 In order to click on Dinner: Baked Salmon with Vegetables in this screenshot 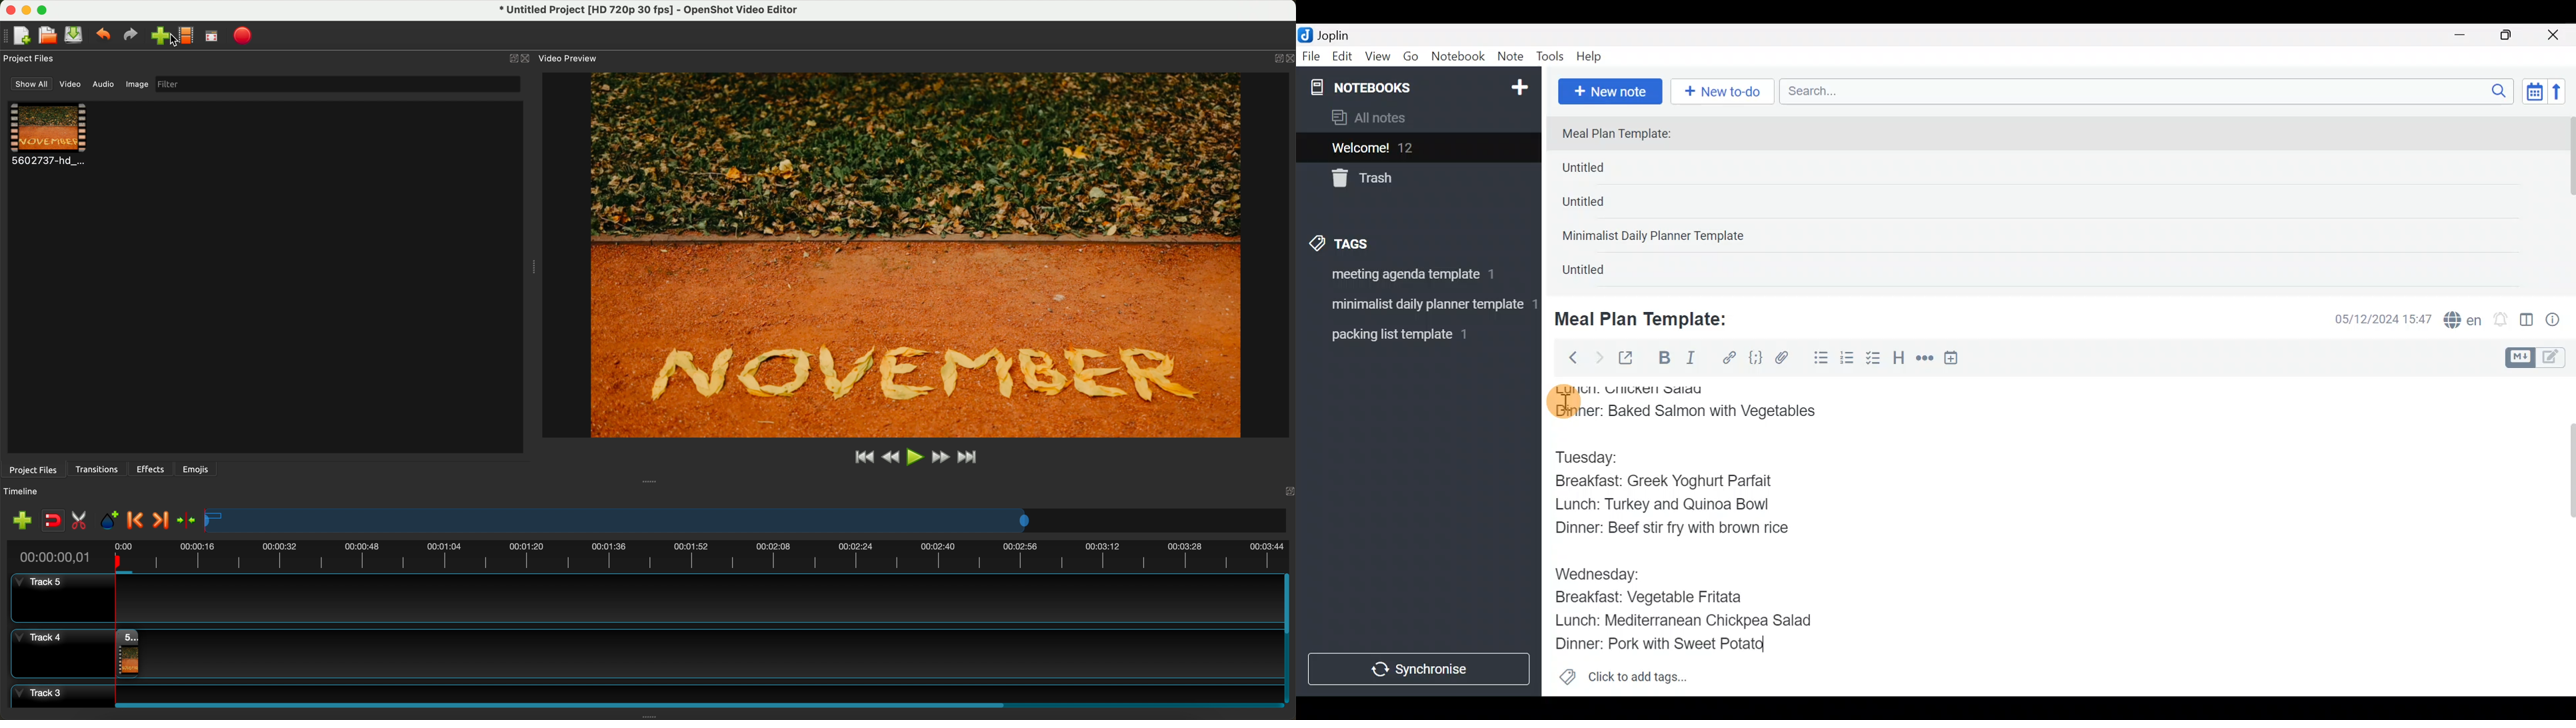, I will do `click(1693, 413)`.